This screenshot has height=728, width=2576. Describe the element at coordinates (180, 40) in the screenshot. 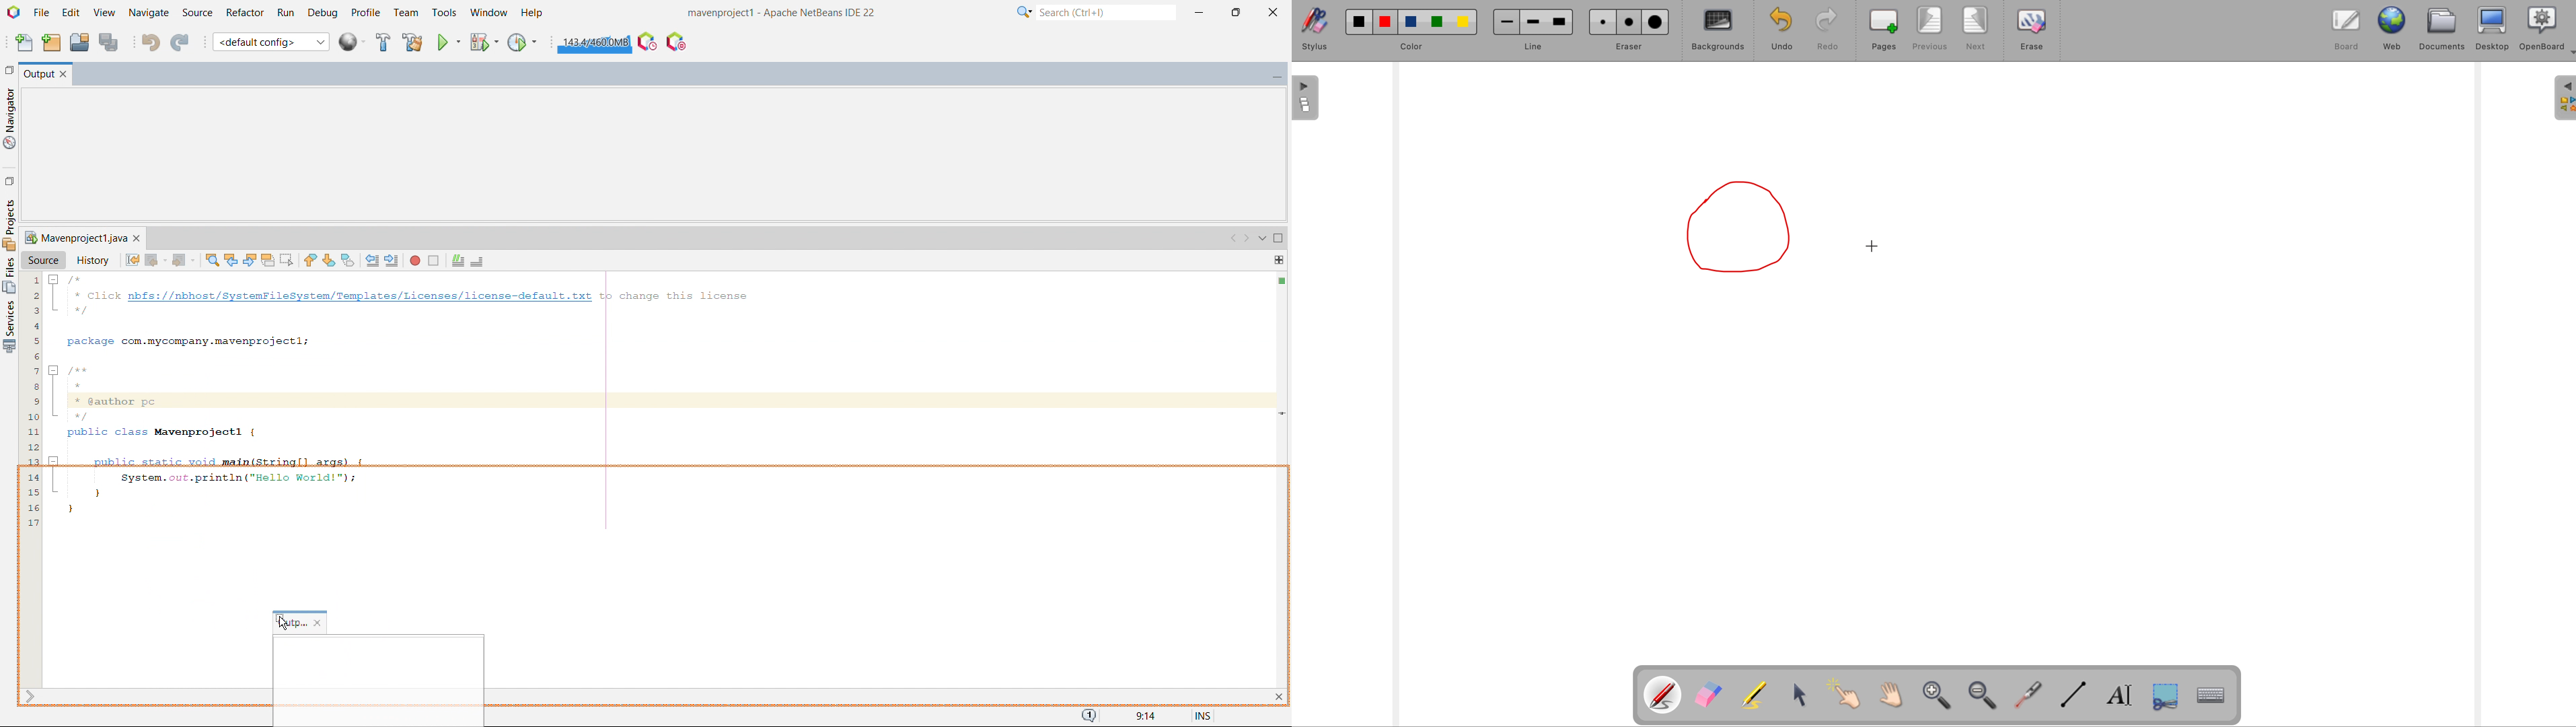

I see `redo` at that location.